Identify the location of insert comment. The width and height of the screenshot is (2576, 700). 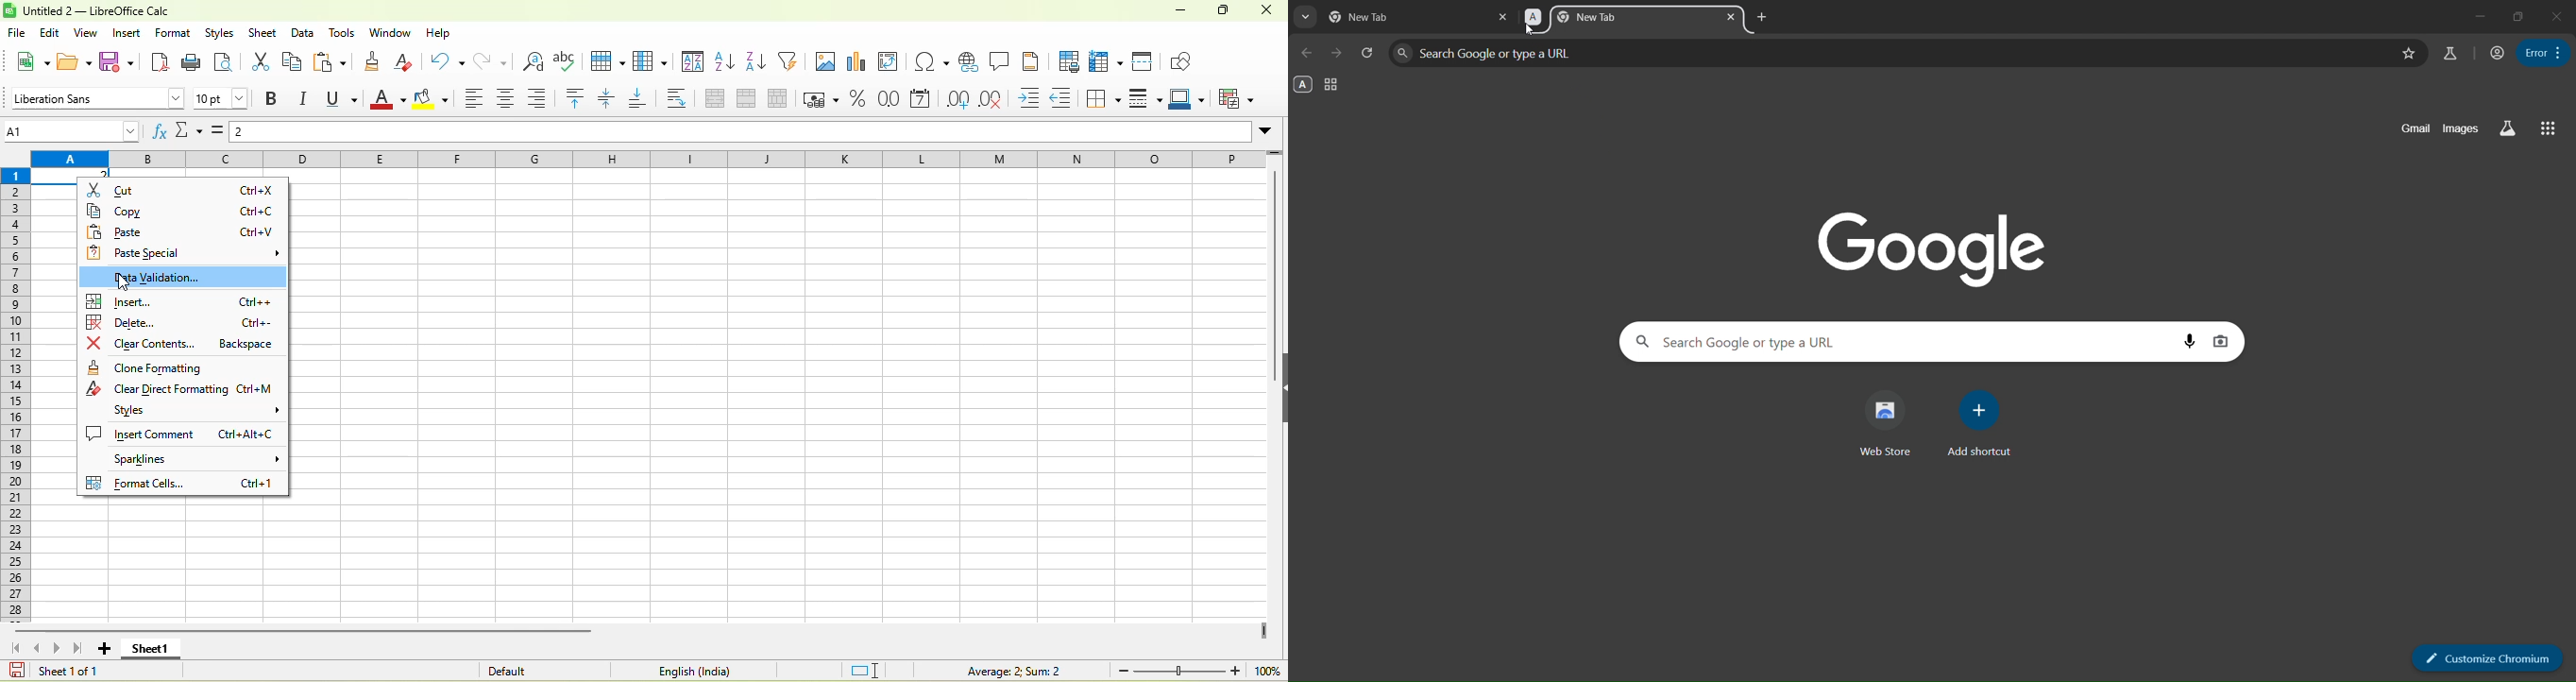
(185, 434).